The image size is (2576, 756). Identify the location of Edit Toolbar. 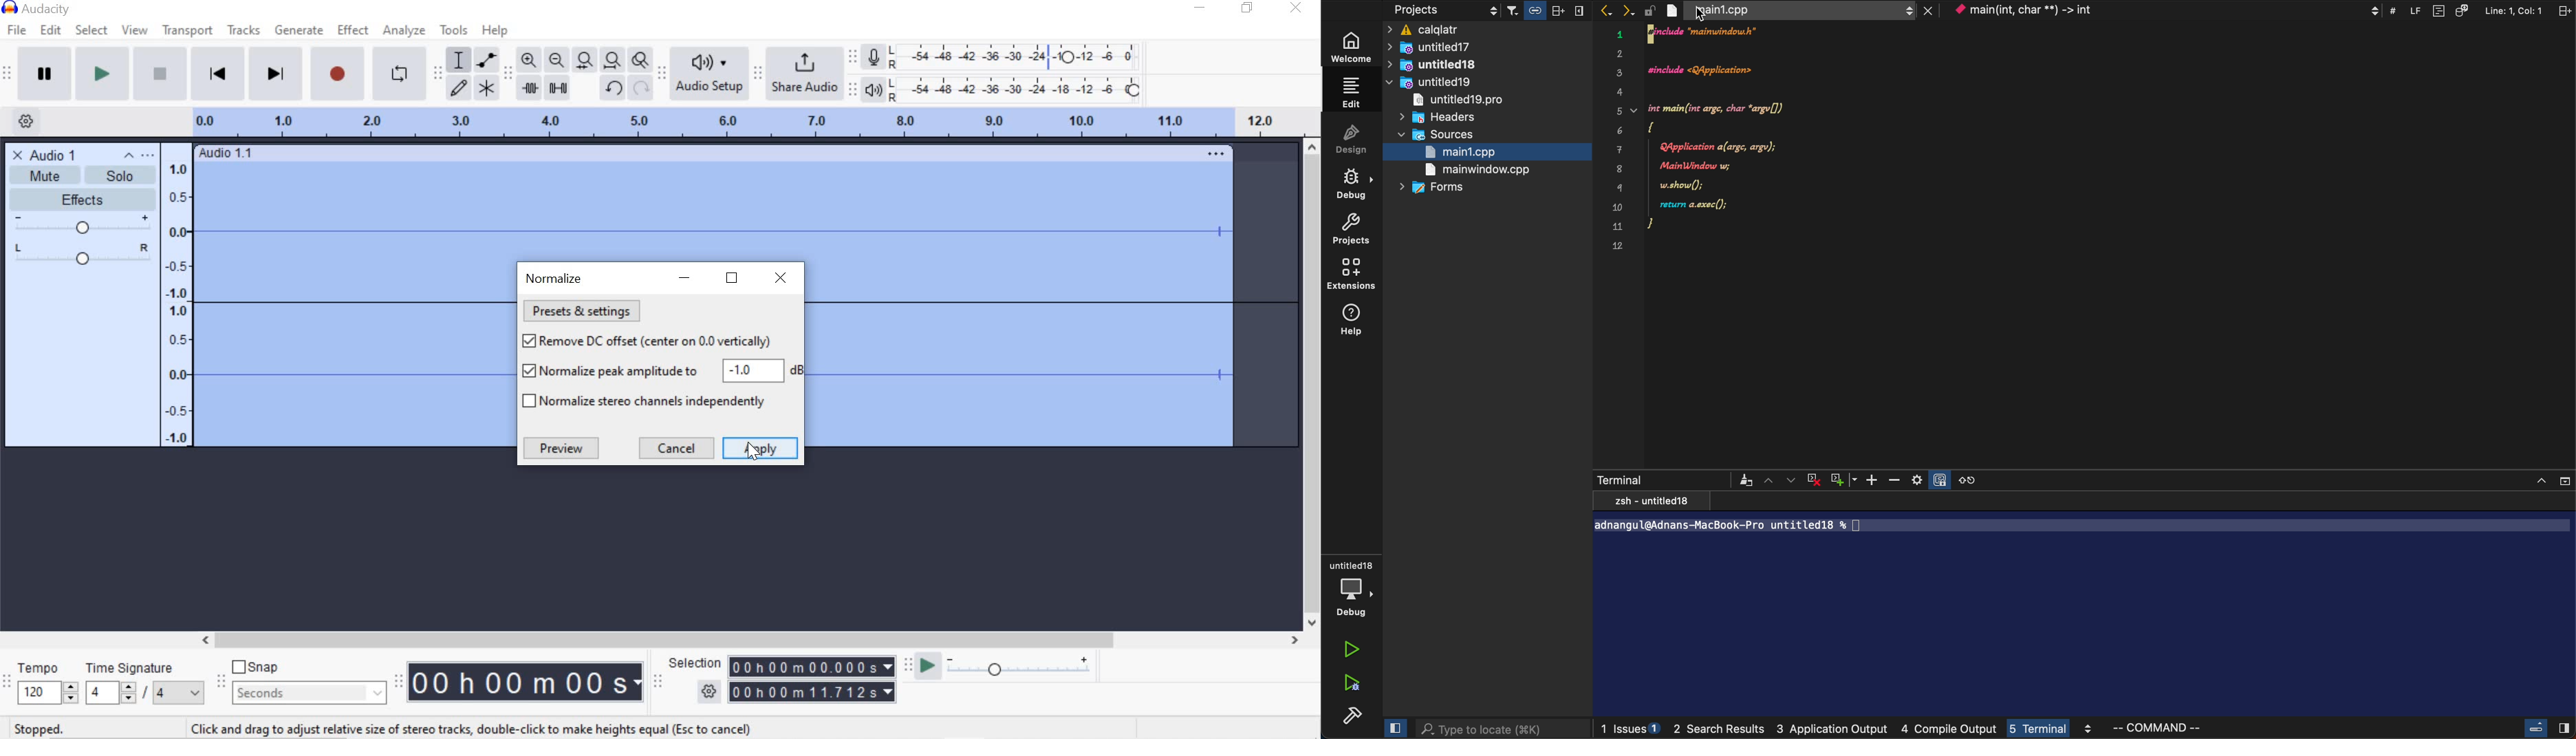
(508, 72).